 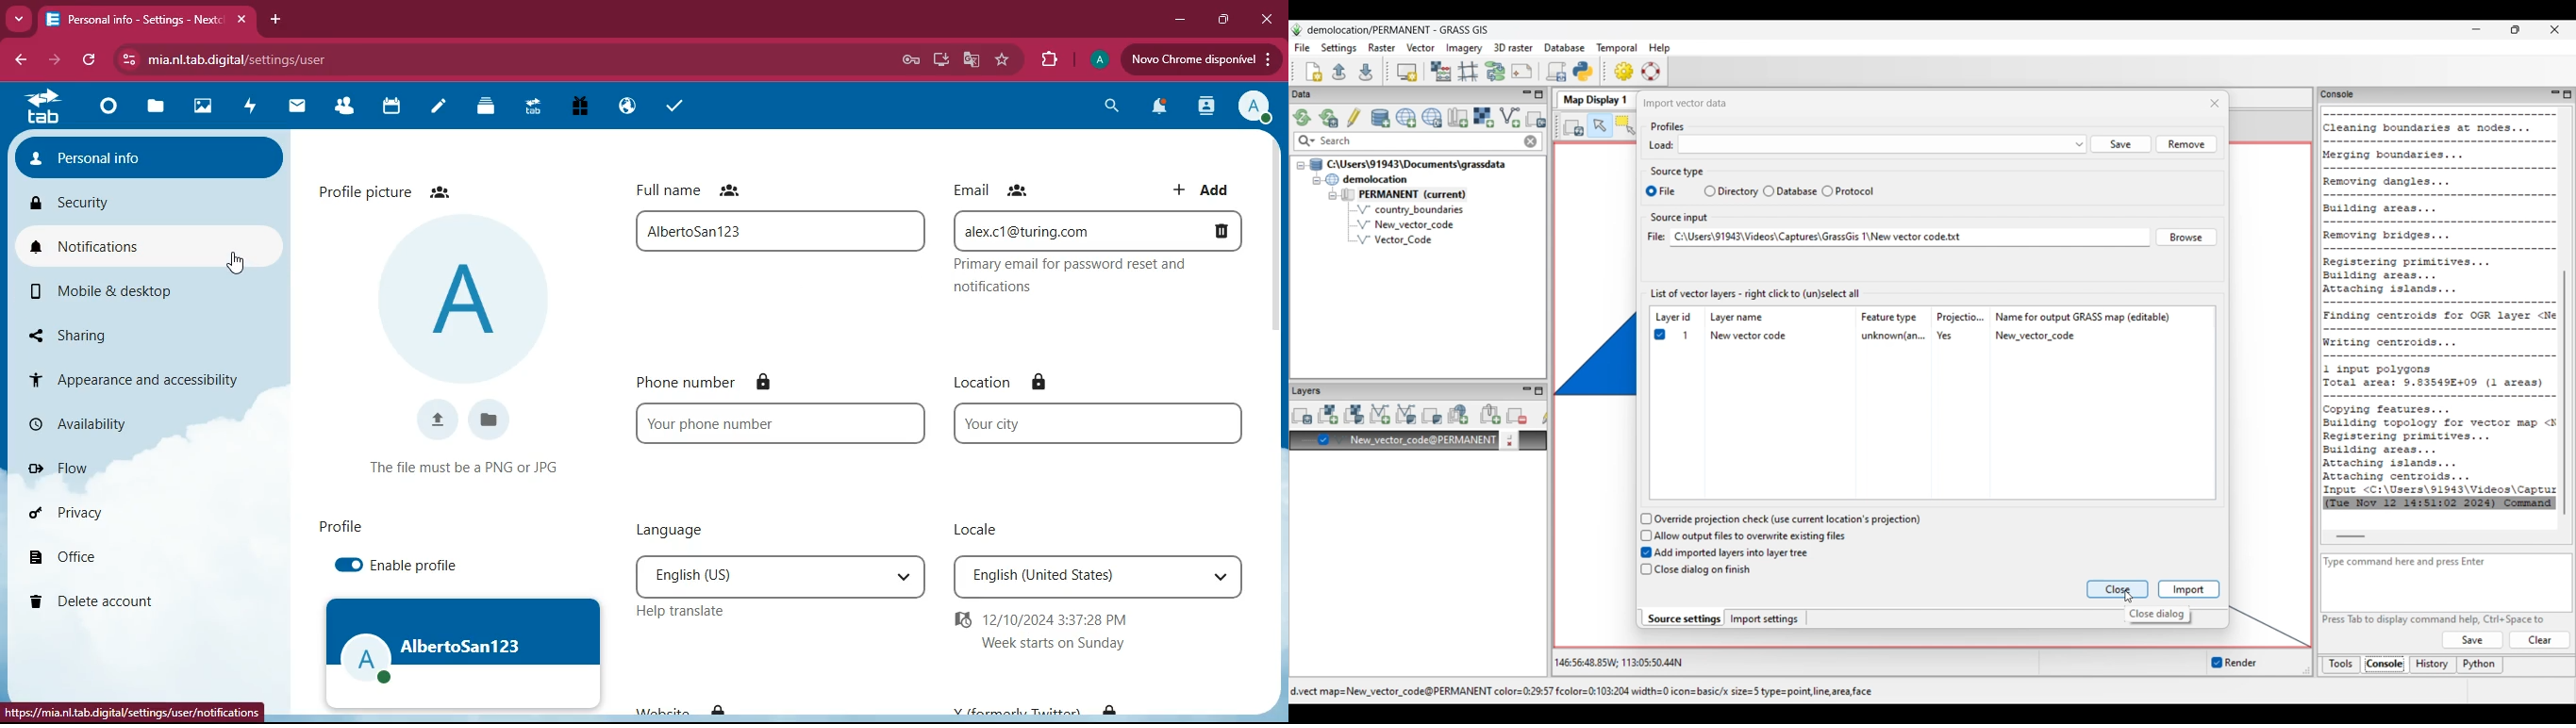 What do you see at coordinates (463, 653) in the screenshot?
I see `profile` at bounding box center [463, 653].